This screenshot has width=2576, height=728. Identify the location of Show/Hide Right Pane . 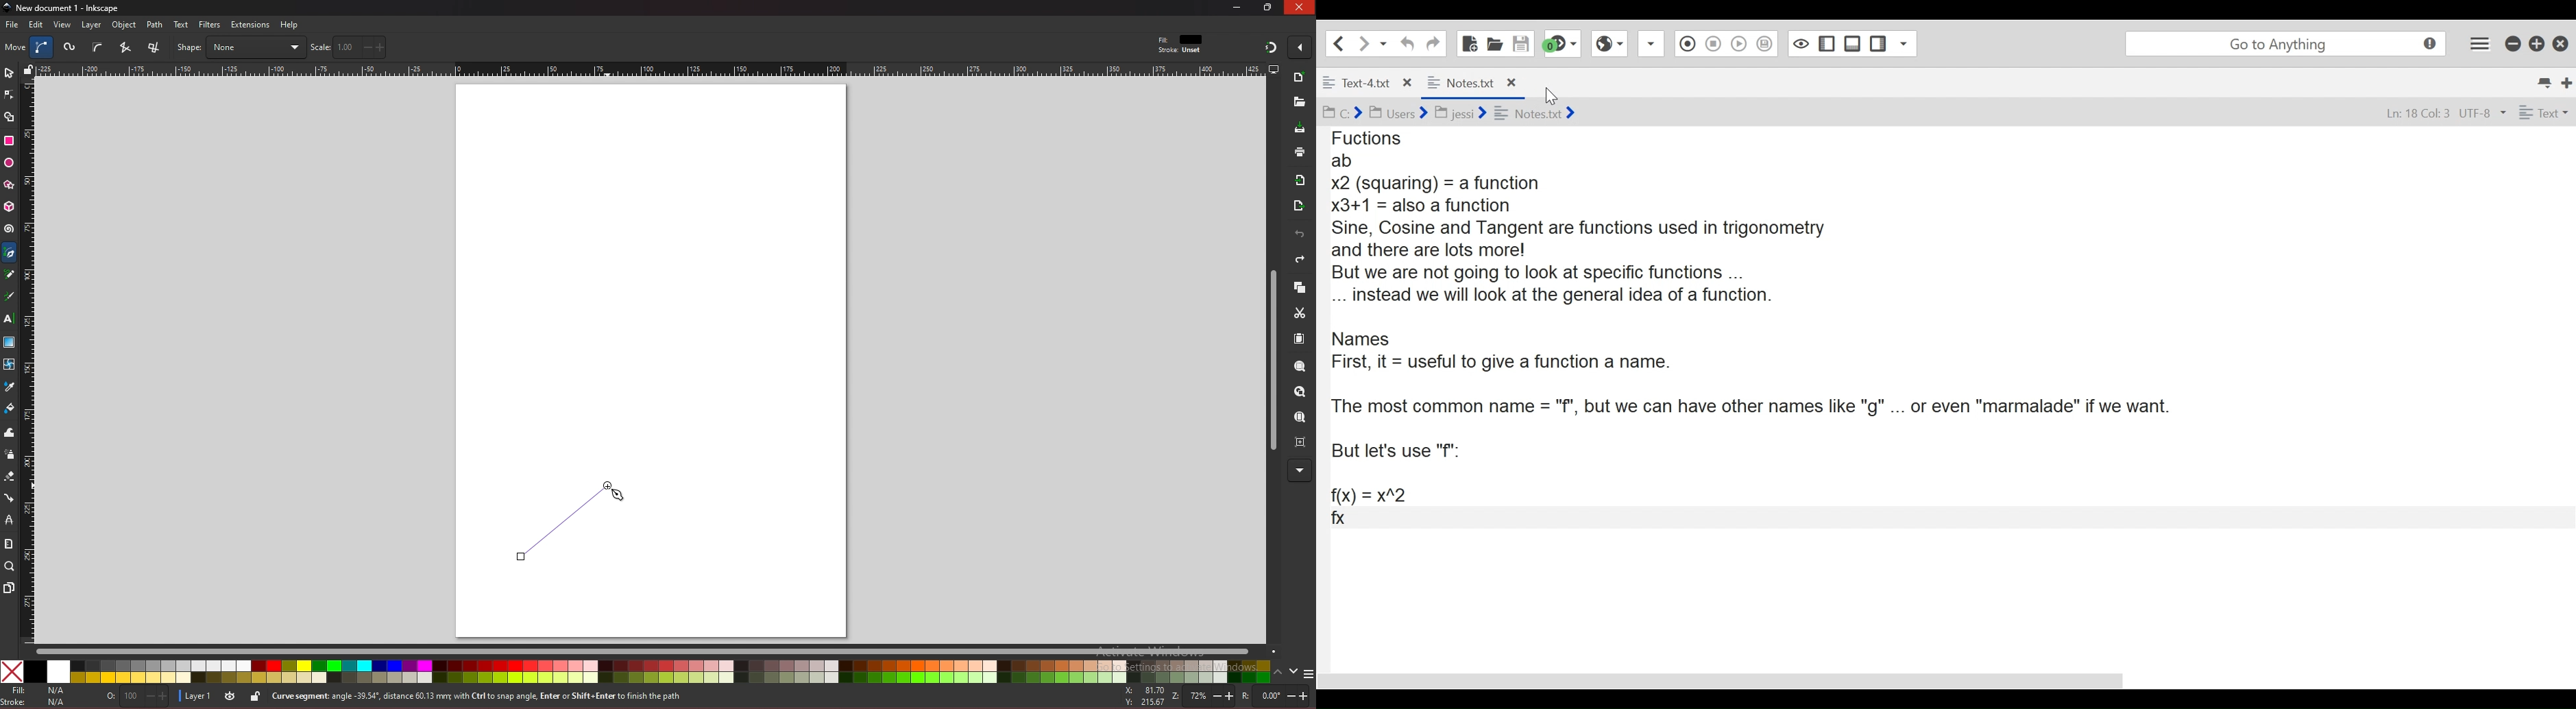
(1879, 43).